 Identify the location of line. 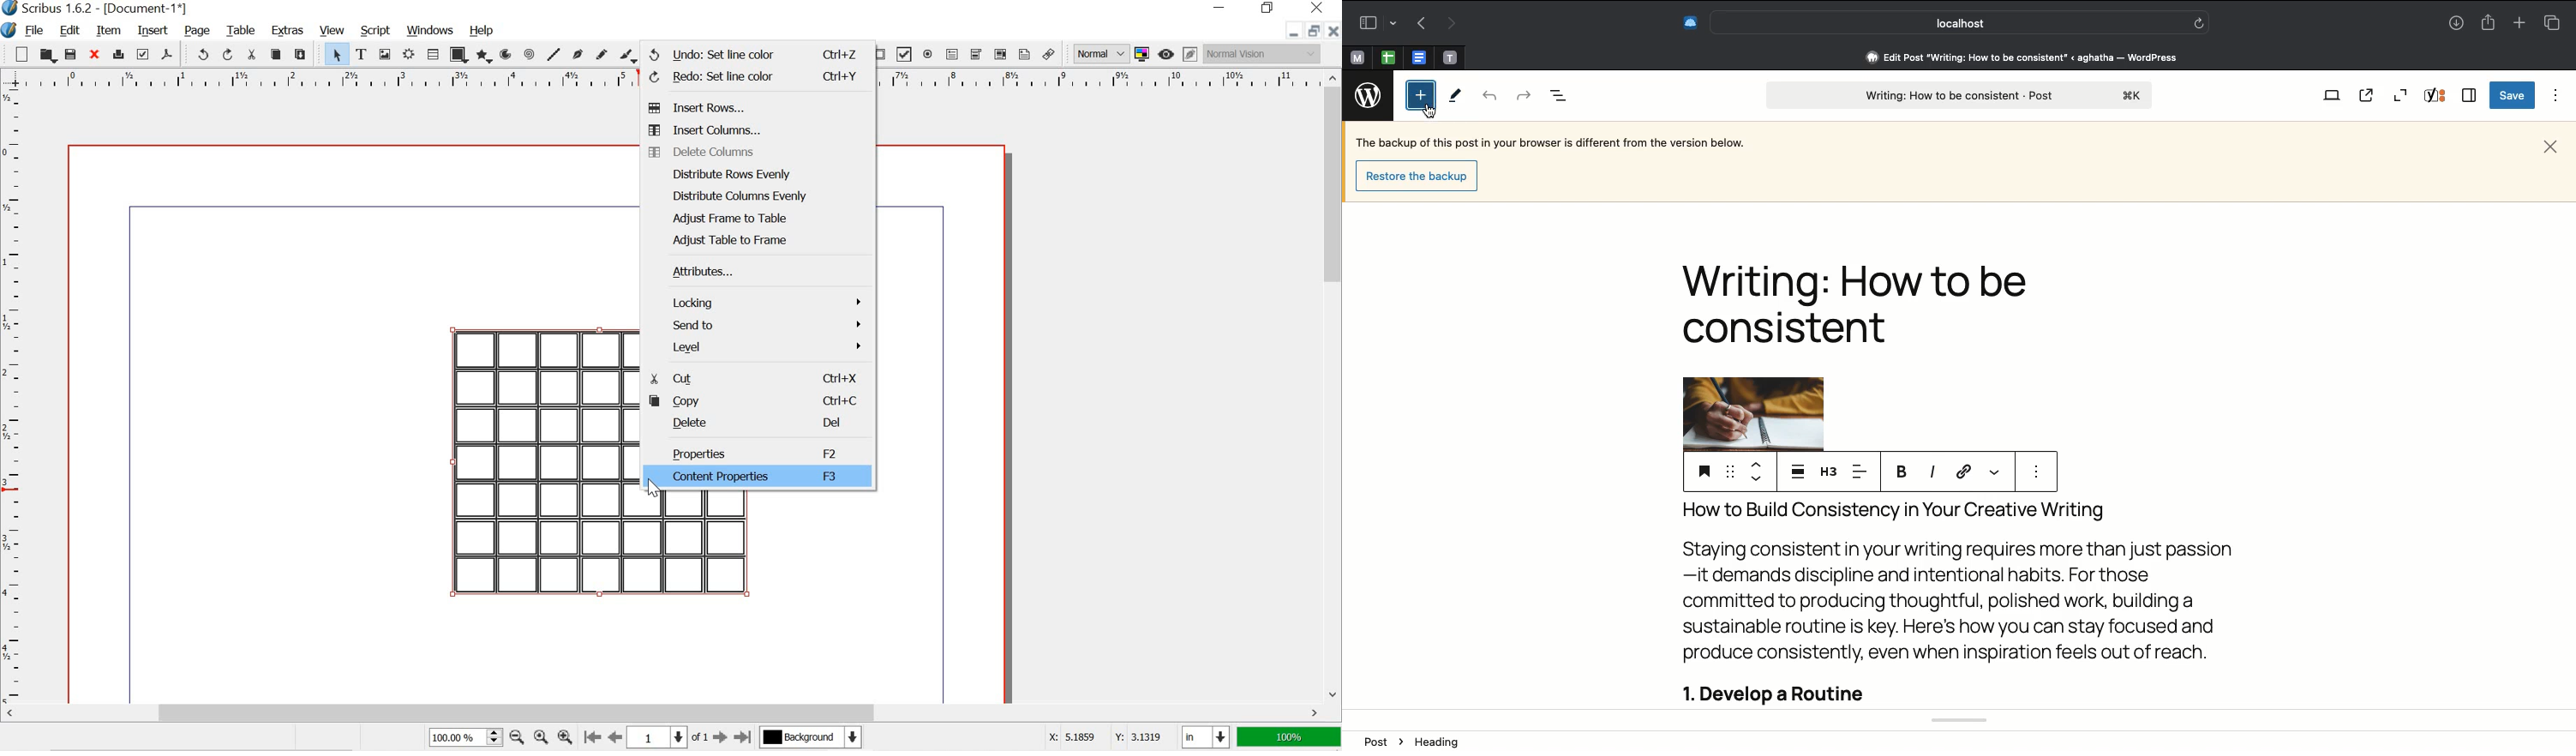
(555, 52).